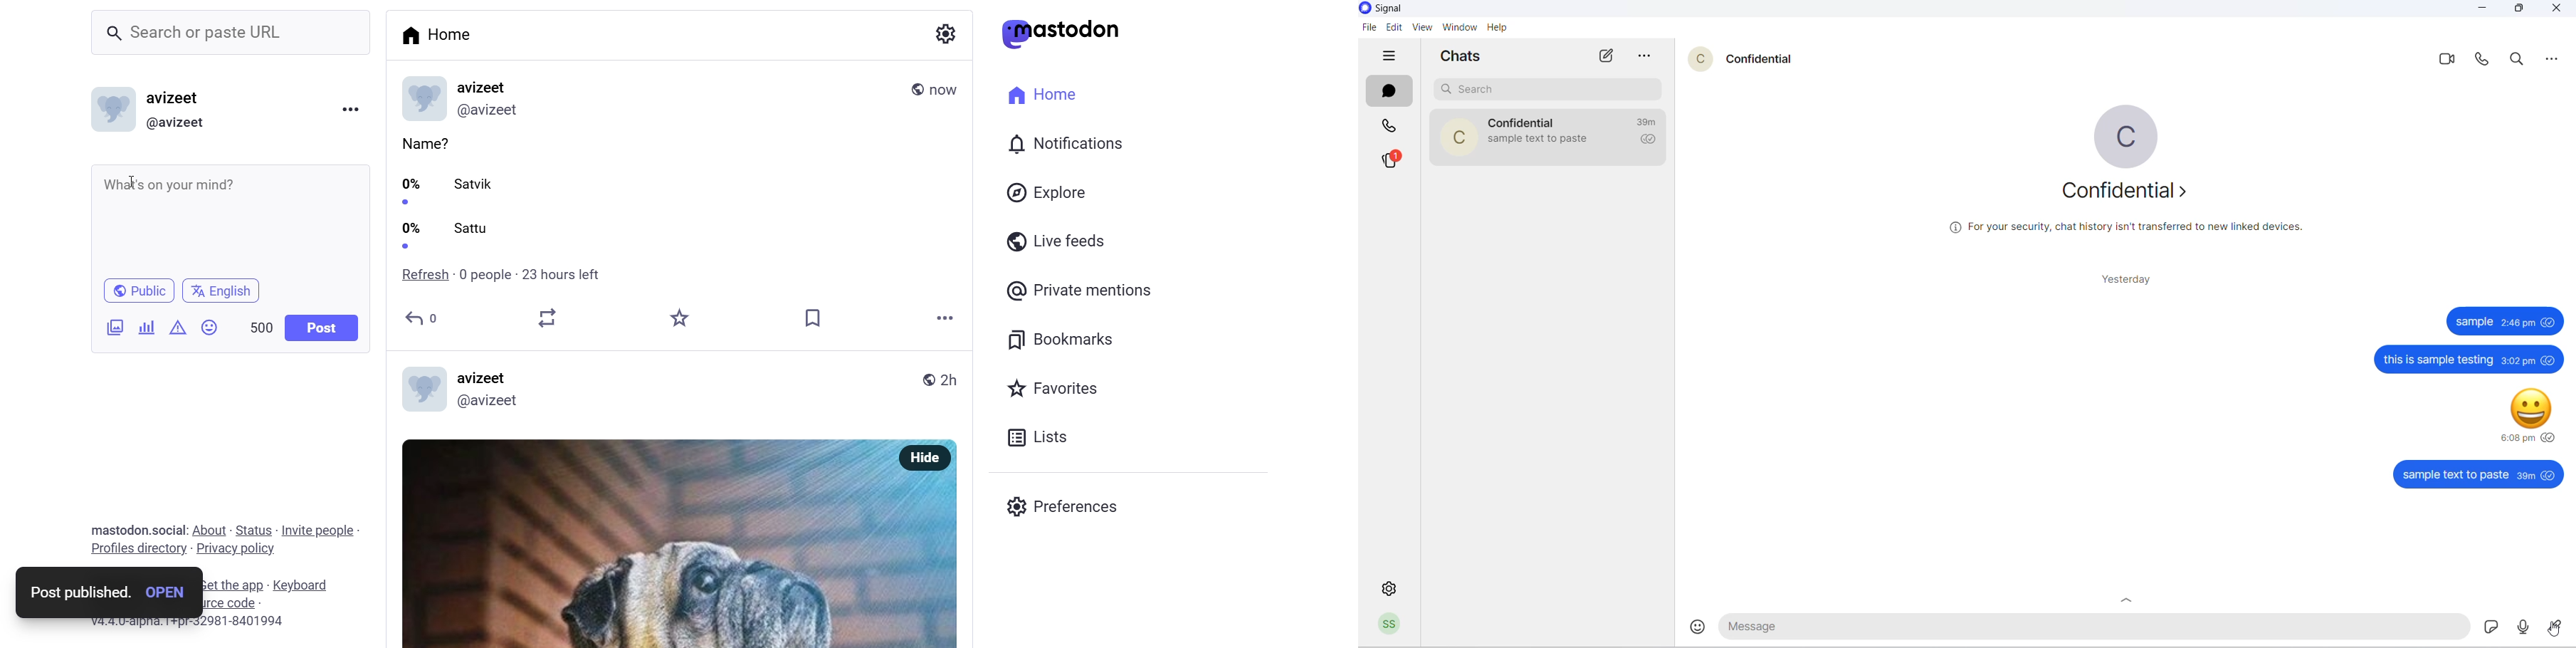 This screenshot has height=672, width=2576. I want to click on video call, so click(2448, 60).